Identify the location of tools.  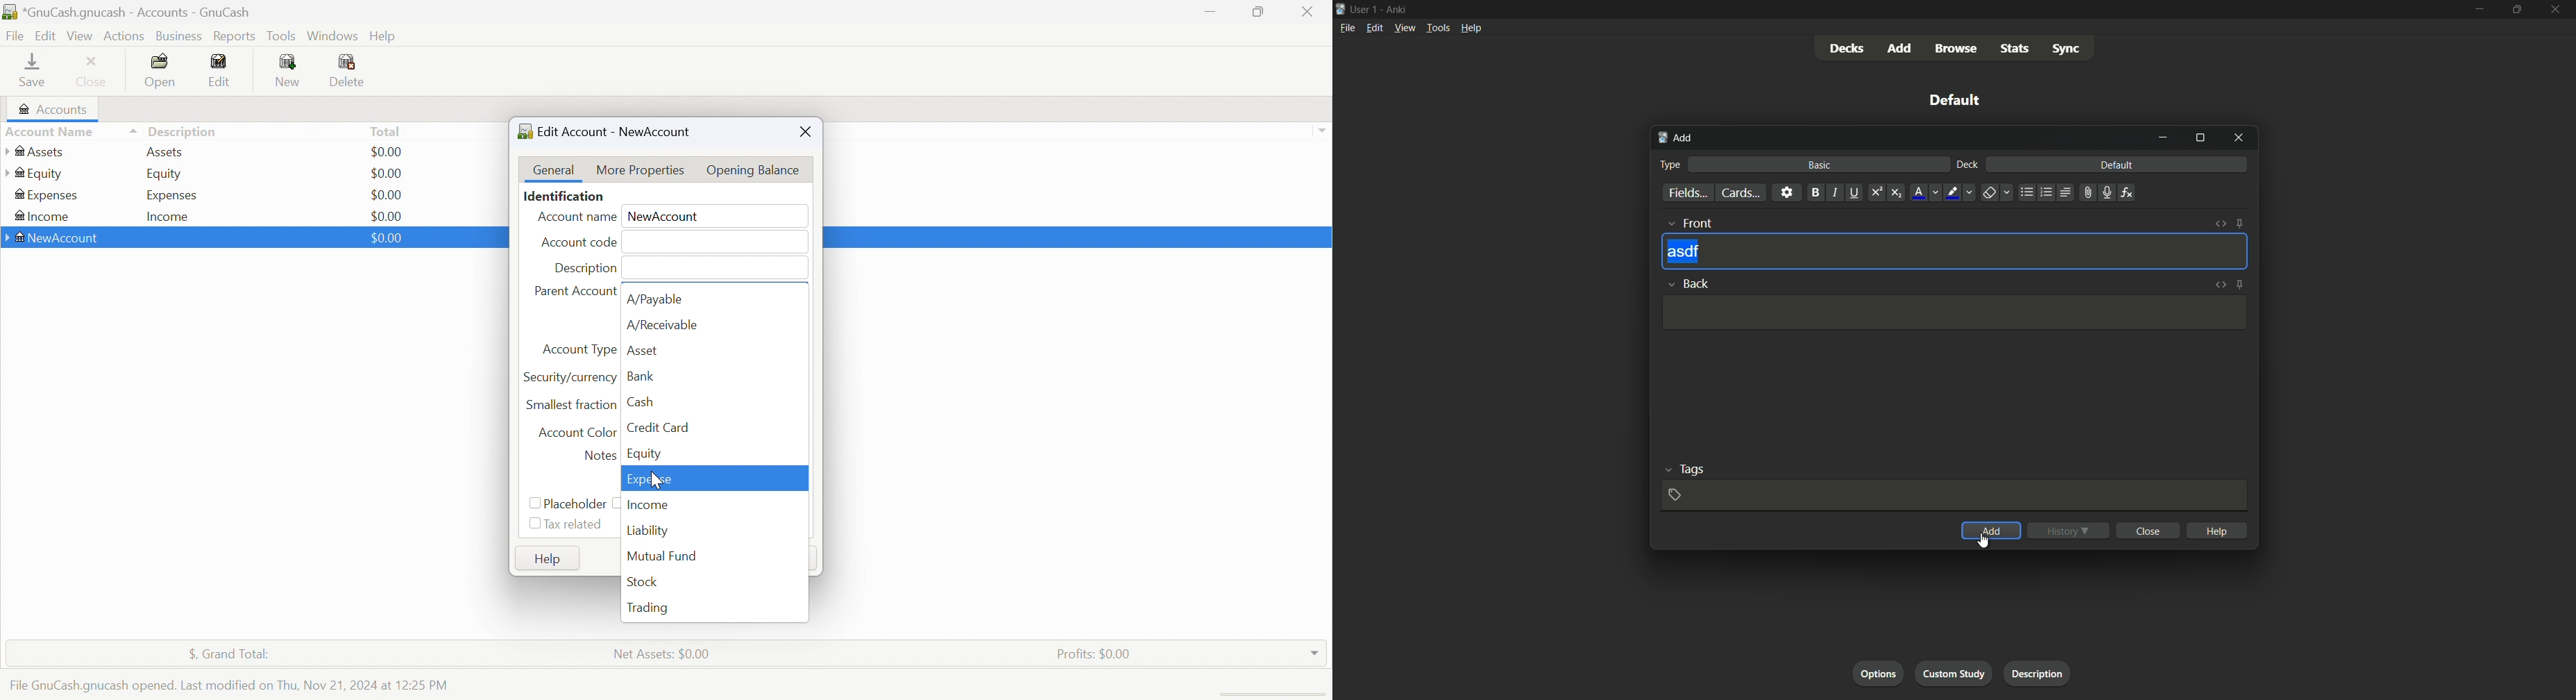
(1437, 29).